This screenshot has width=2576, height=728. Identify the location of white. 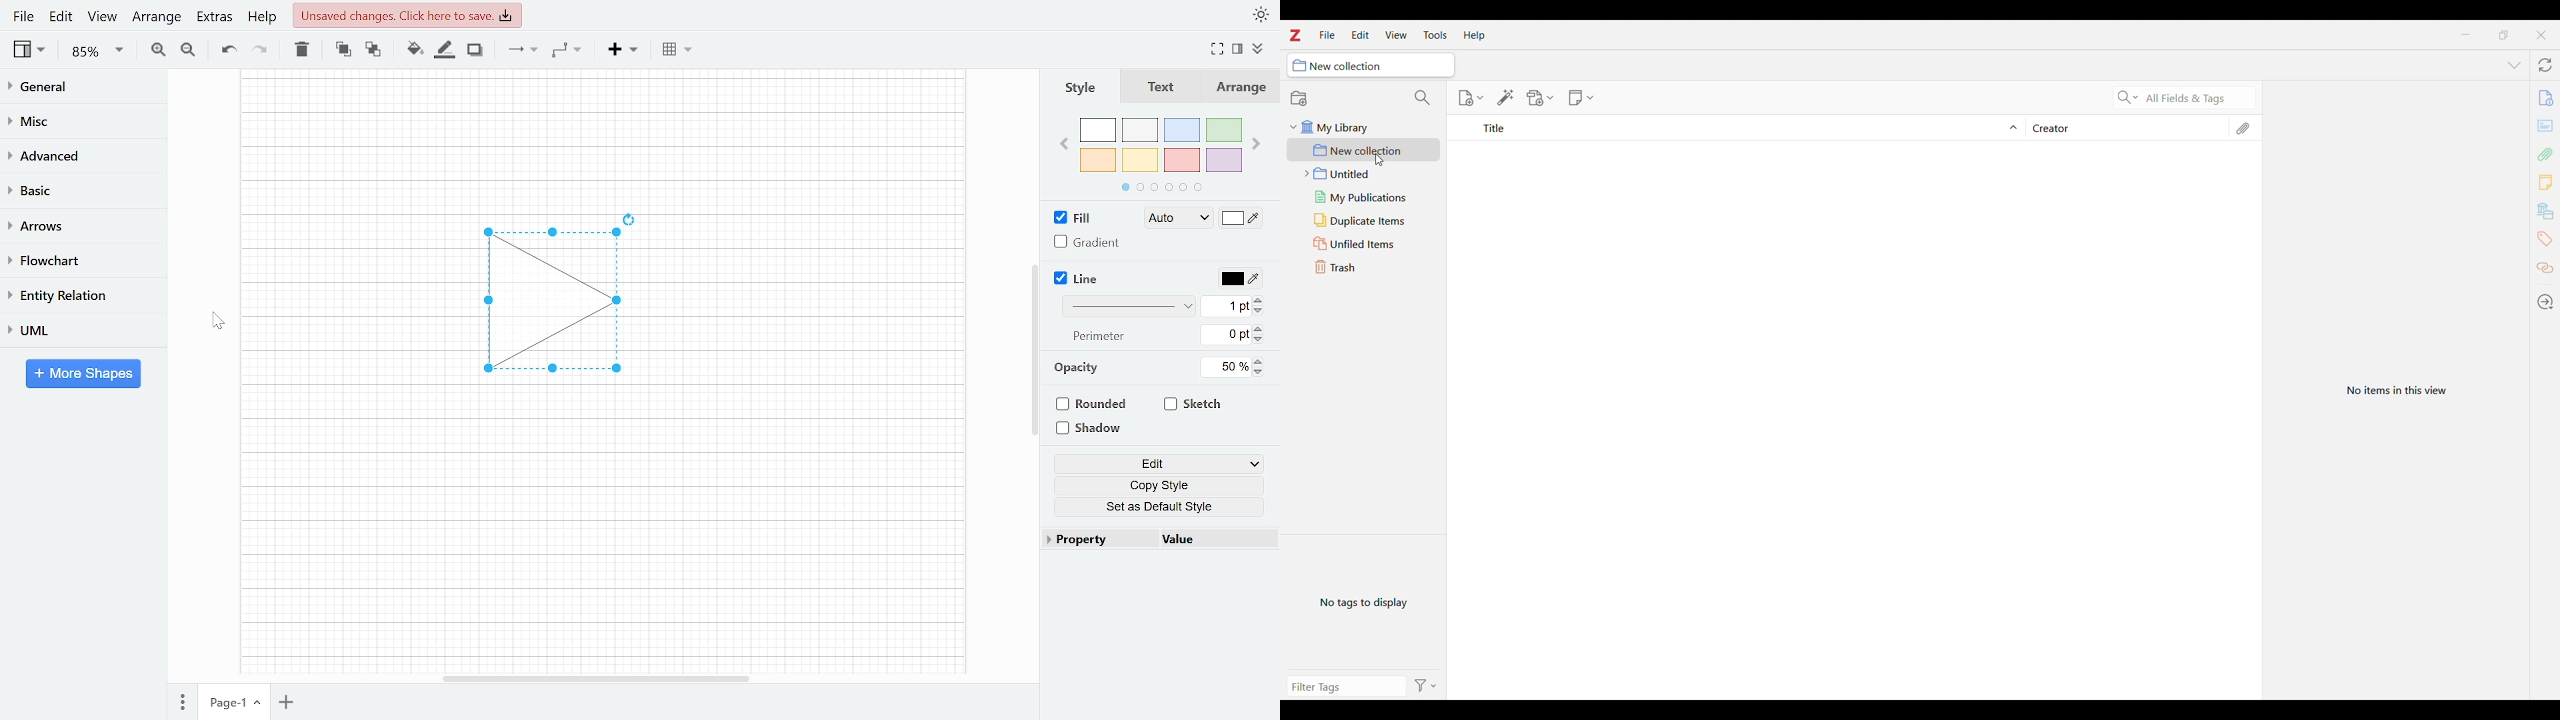
(1098, 131).